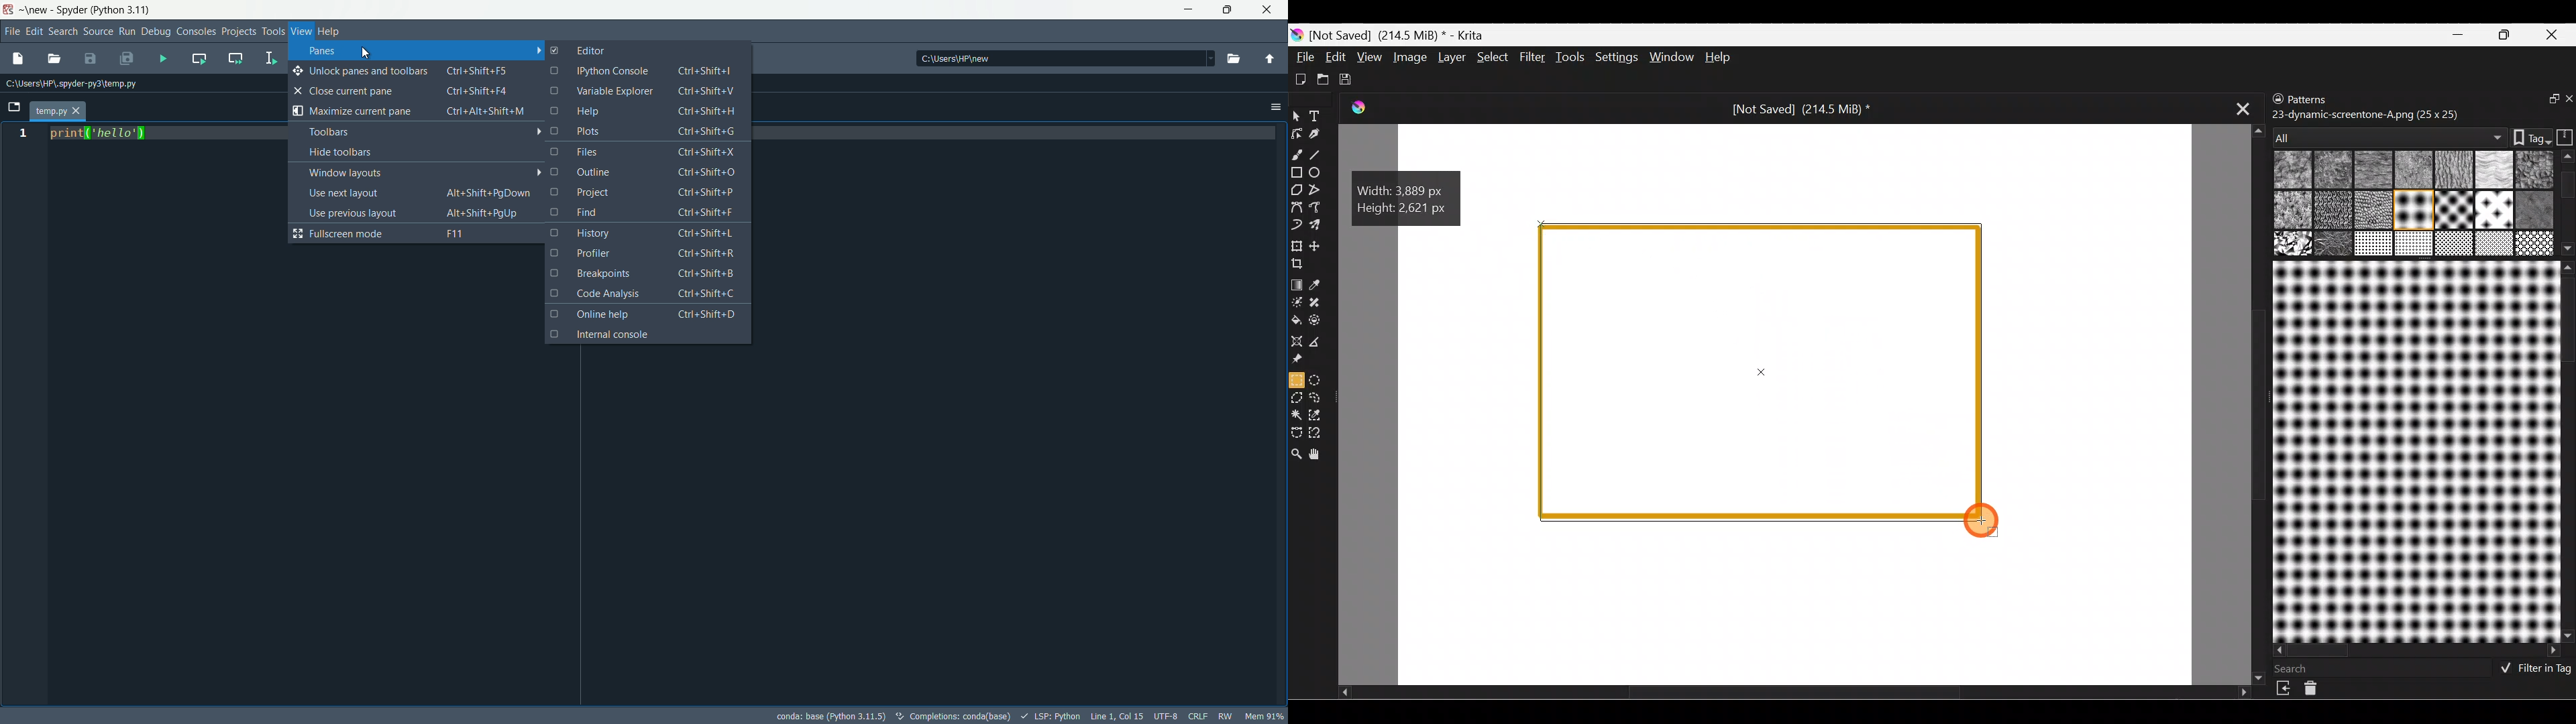 The width and height of the screenshot is (2576, 728). What do you see at coordinates (2291, 171) in the screenshot?
I see `01 canvas.png` at bounding box center [2291, 171].